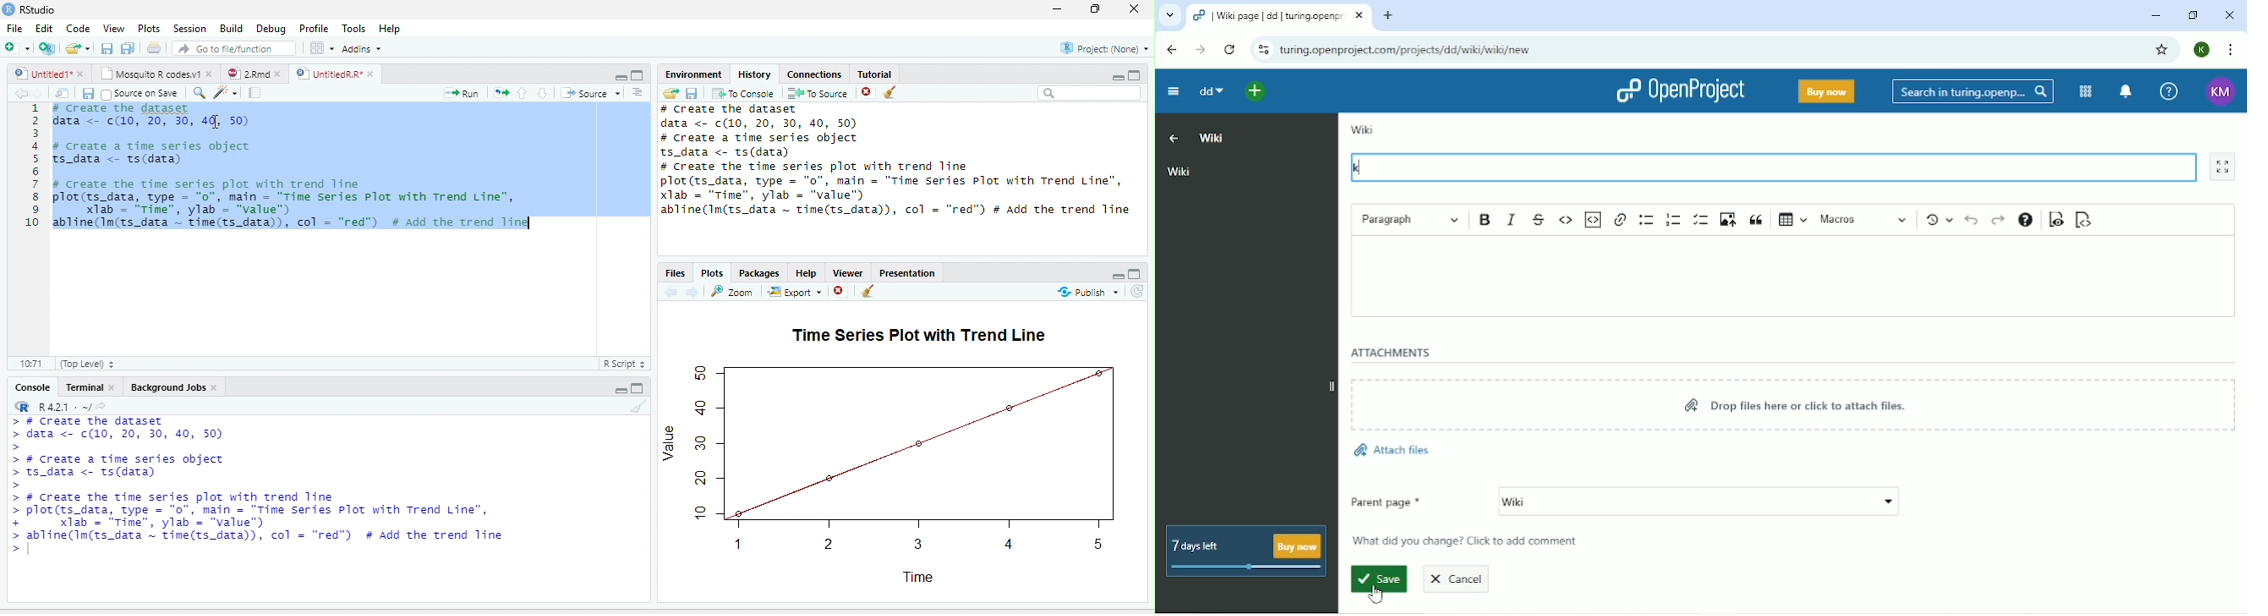  Describe the element at coordinates (868, 92) in the screenshot. I see `Remove the selected history entries` at that location.